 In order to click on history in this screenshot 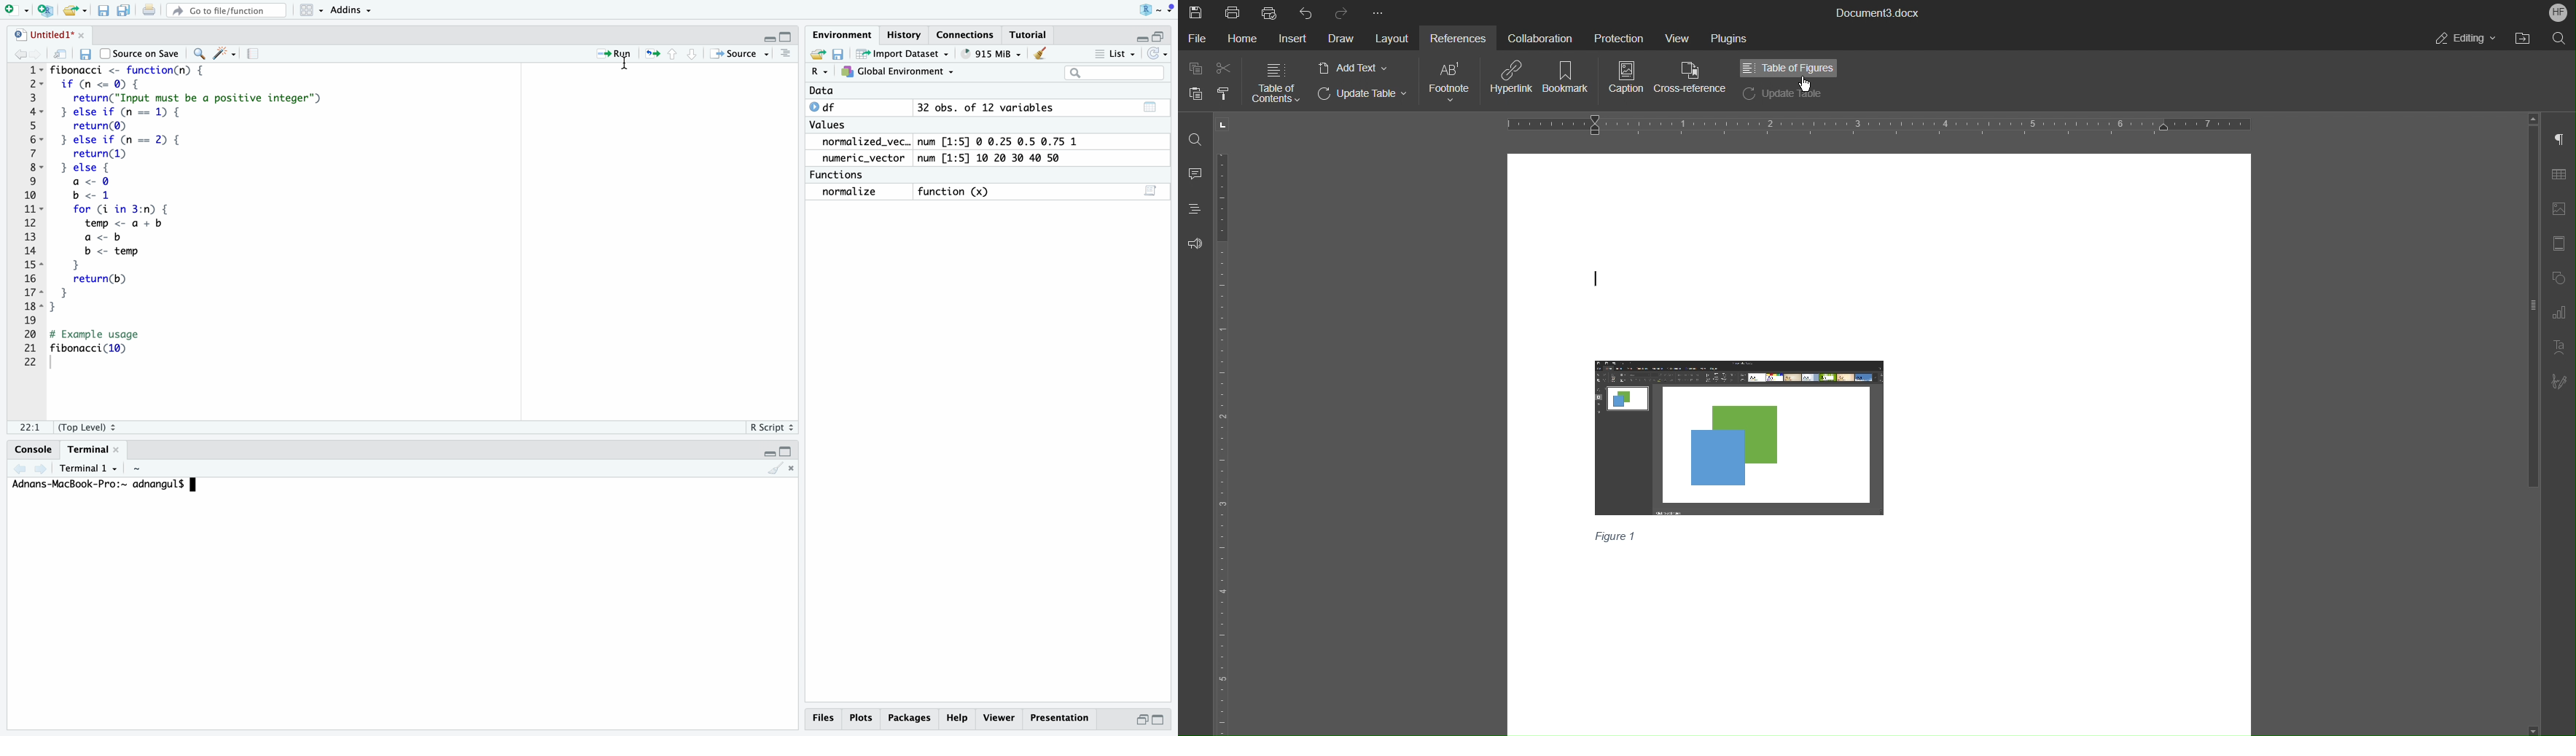, I will do `click(902, 34)`.